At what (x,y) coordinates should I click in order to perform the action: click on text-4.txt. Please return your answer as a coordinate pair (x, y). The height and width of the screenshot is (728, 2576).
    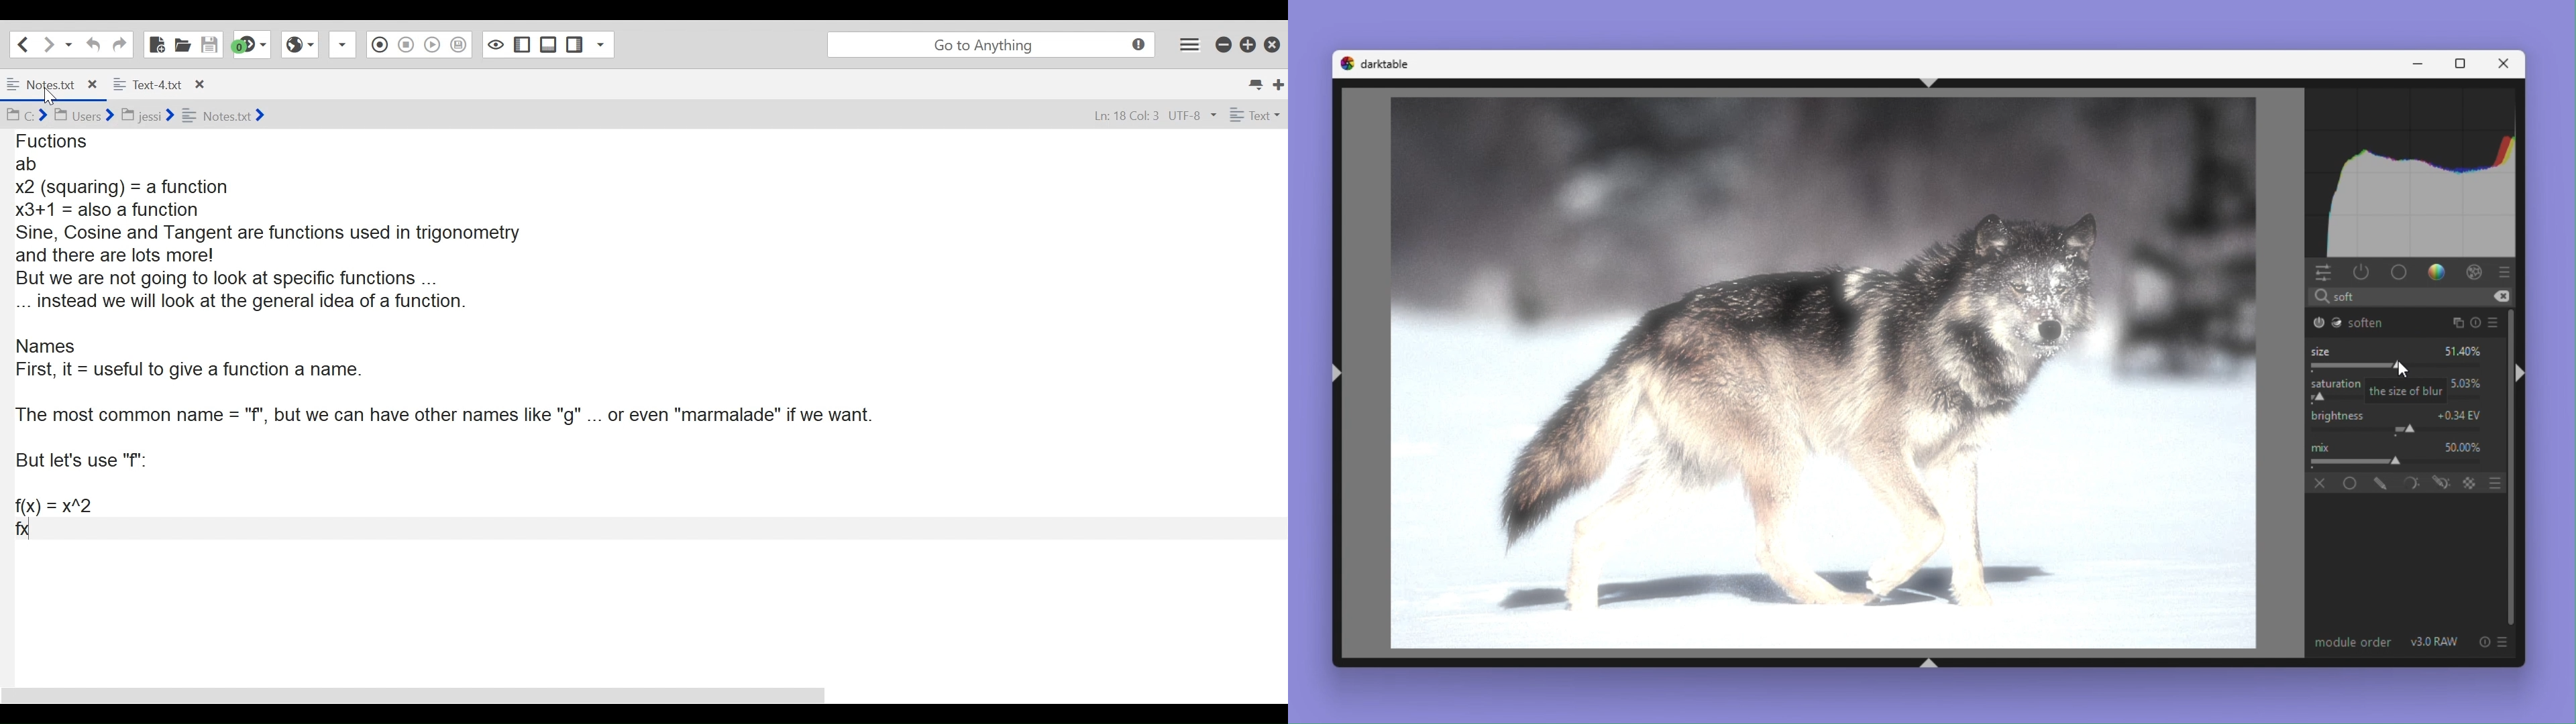
    Looking at the image, I should click on (148, 82).